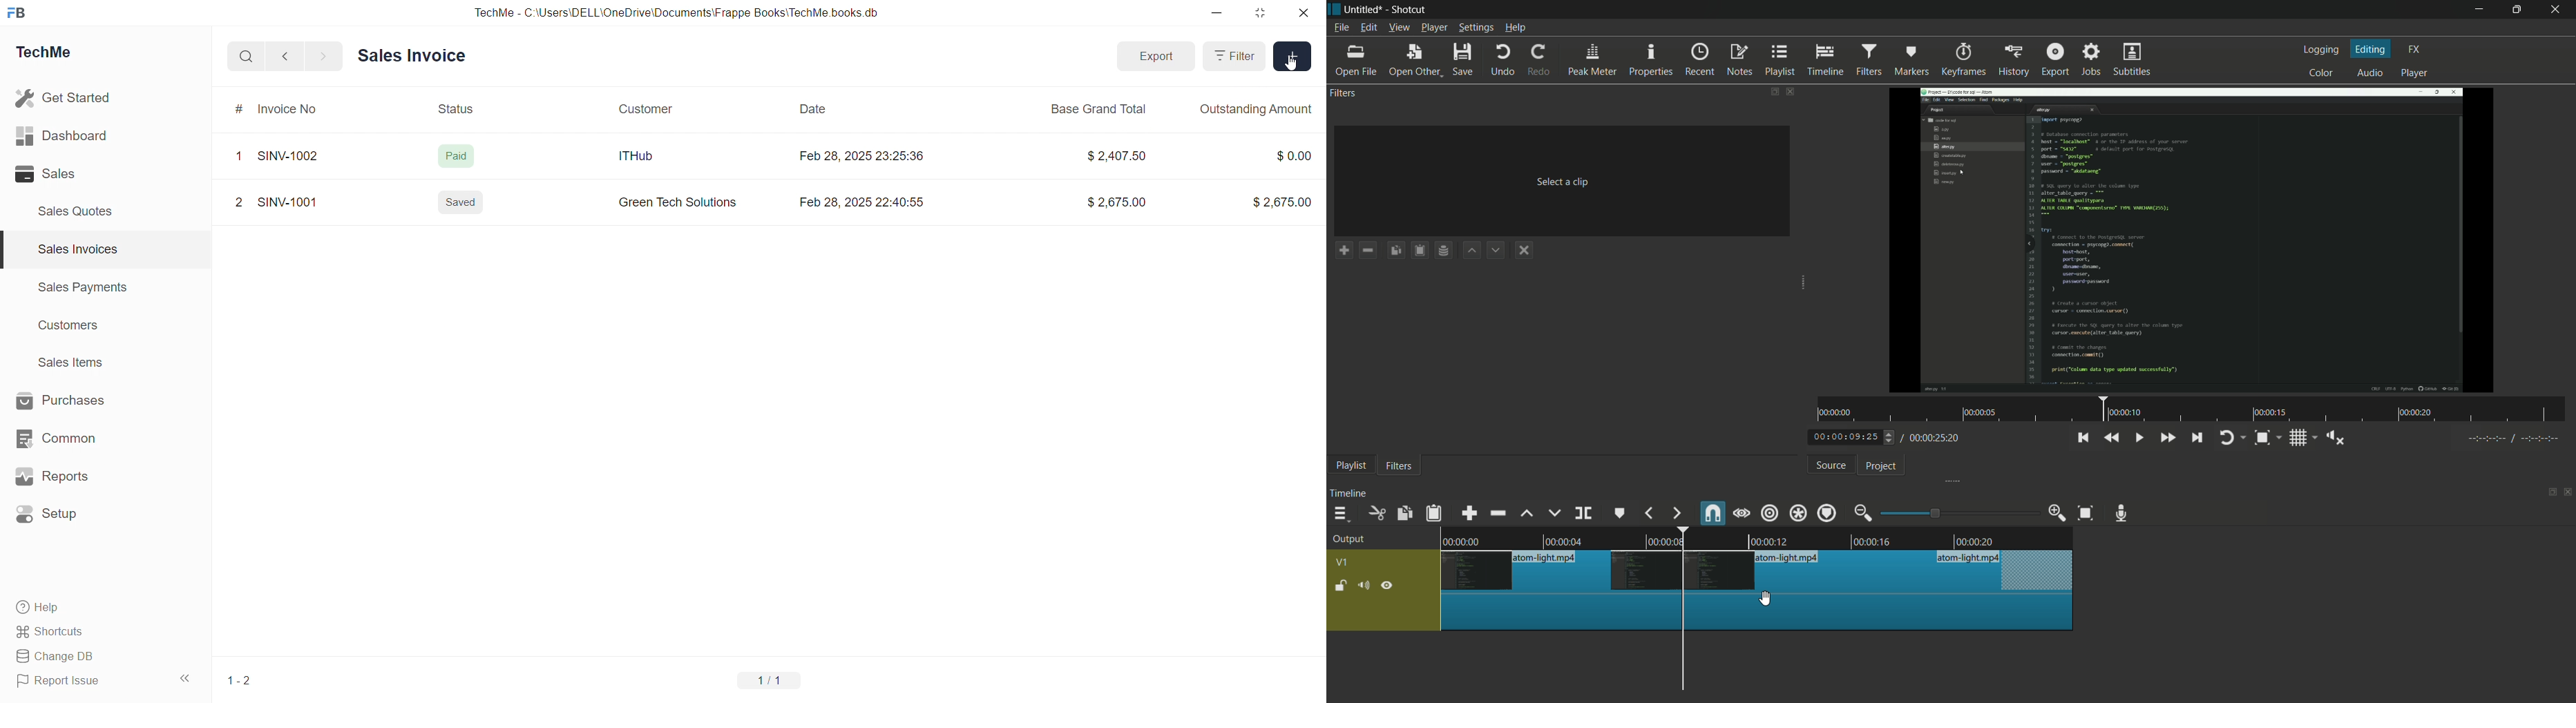 This screenshot has height=728, width=2576. I want to click on close app, so click(2560, 10).